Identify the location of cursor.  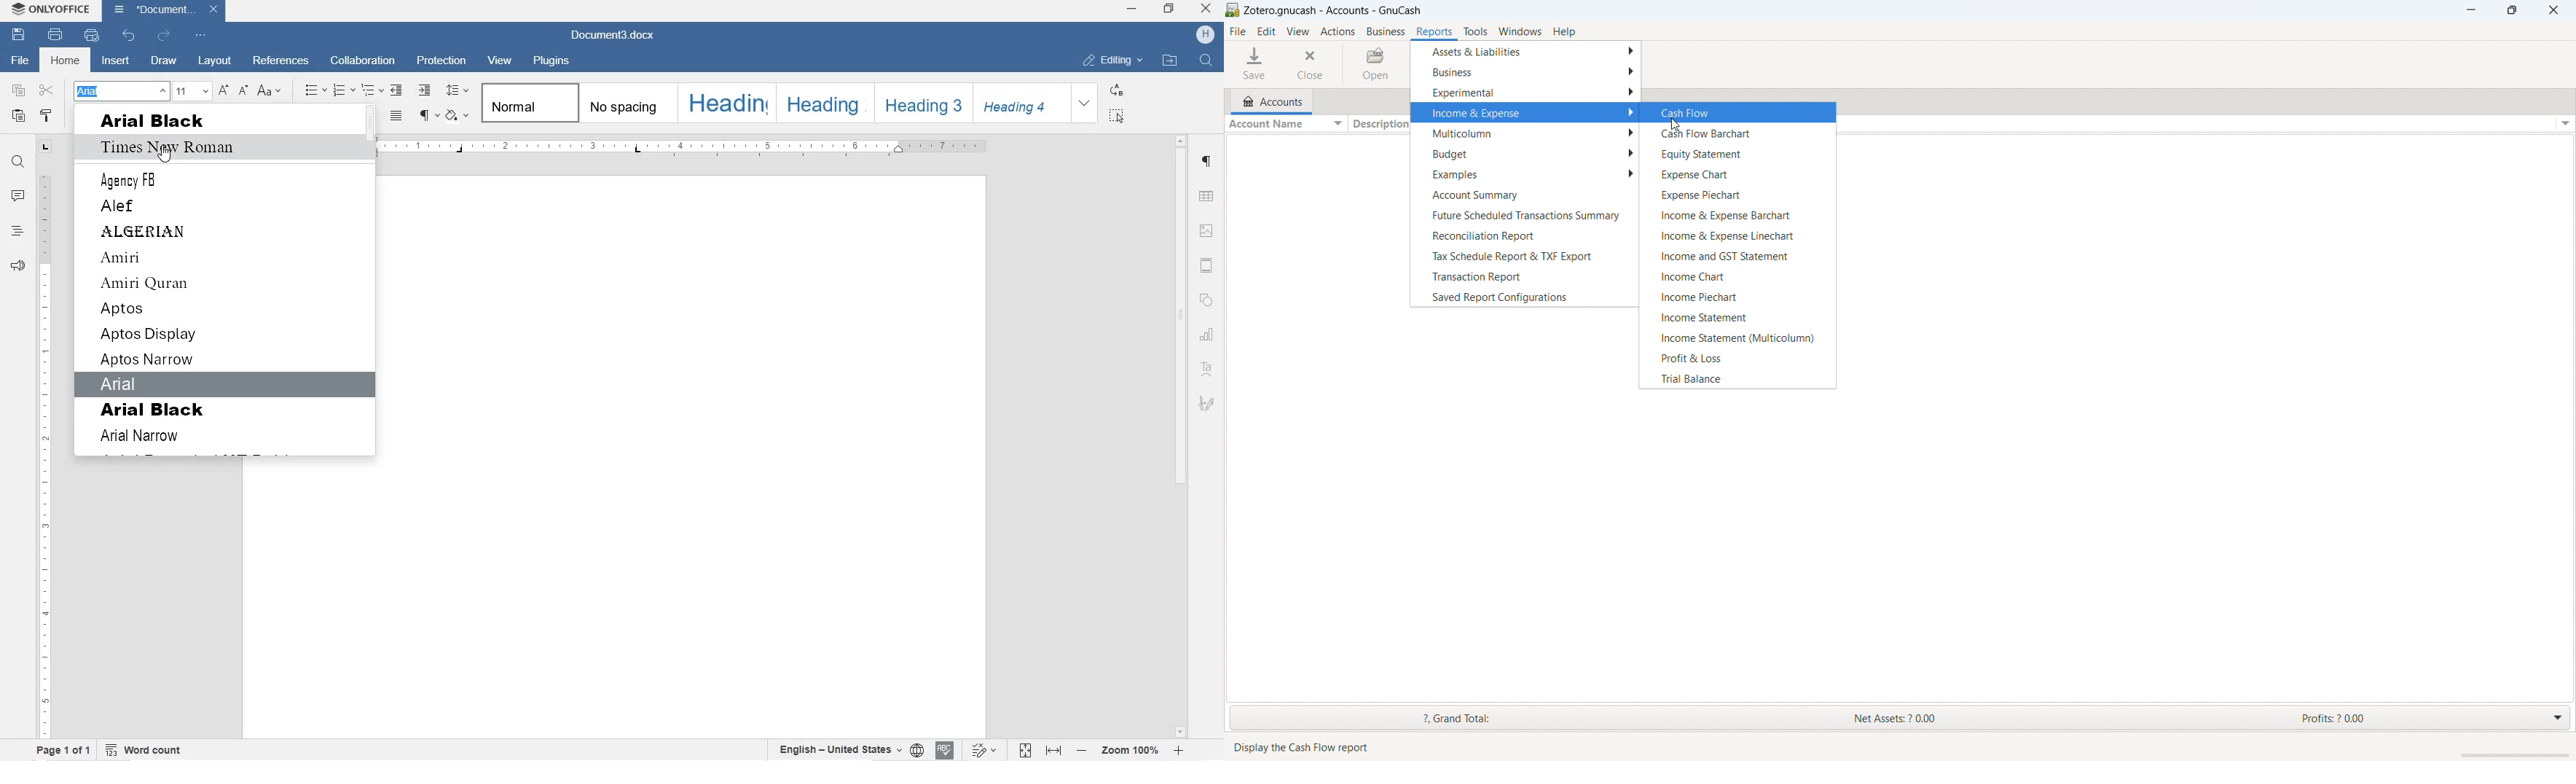
(1675, 125).